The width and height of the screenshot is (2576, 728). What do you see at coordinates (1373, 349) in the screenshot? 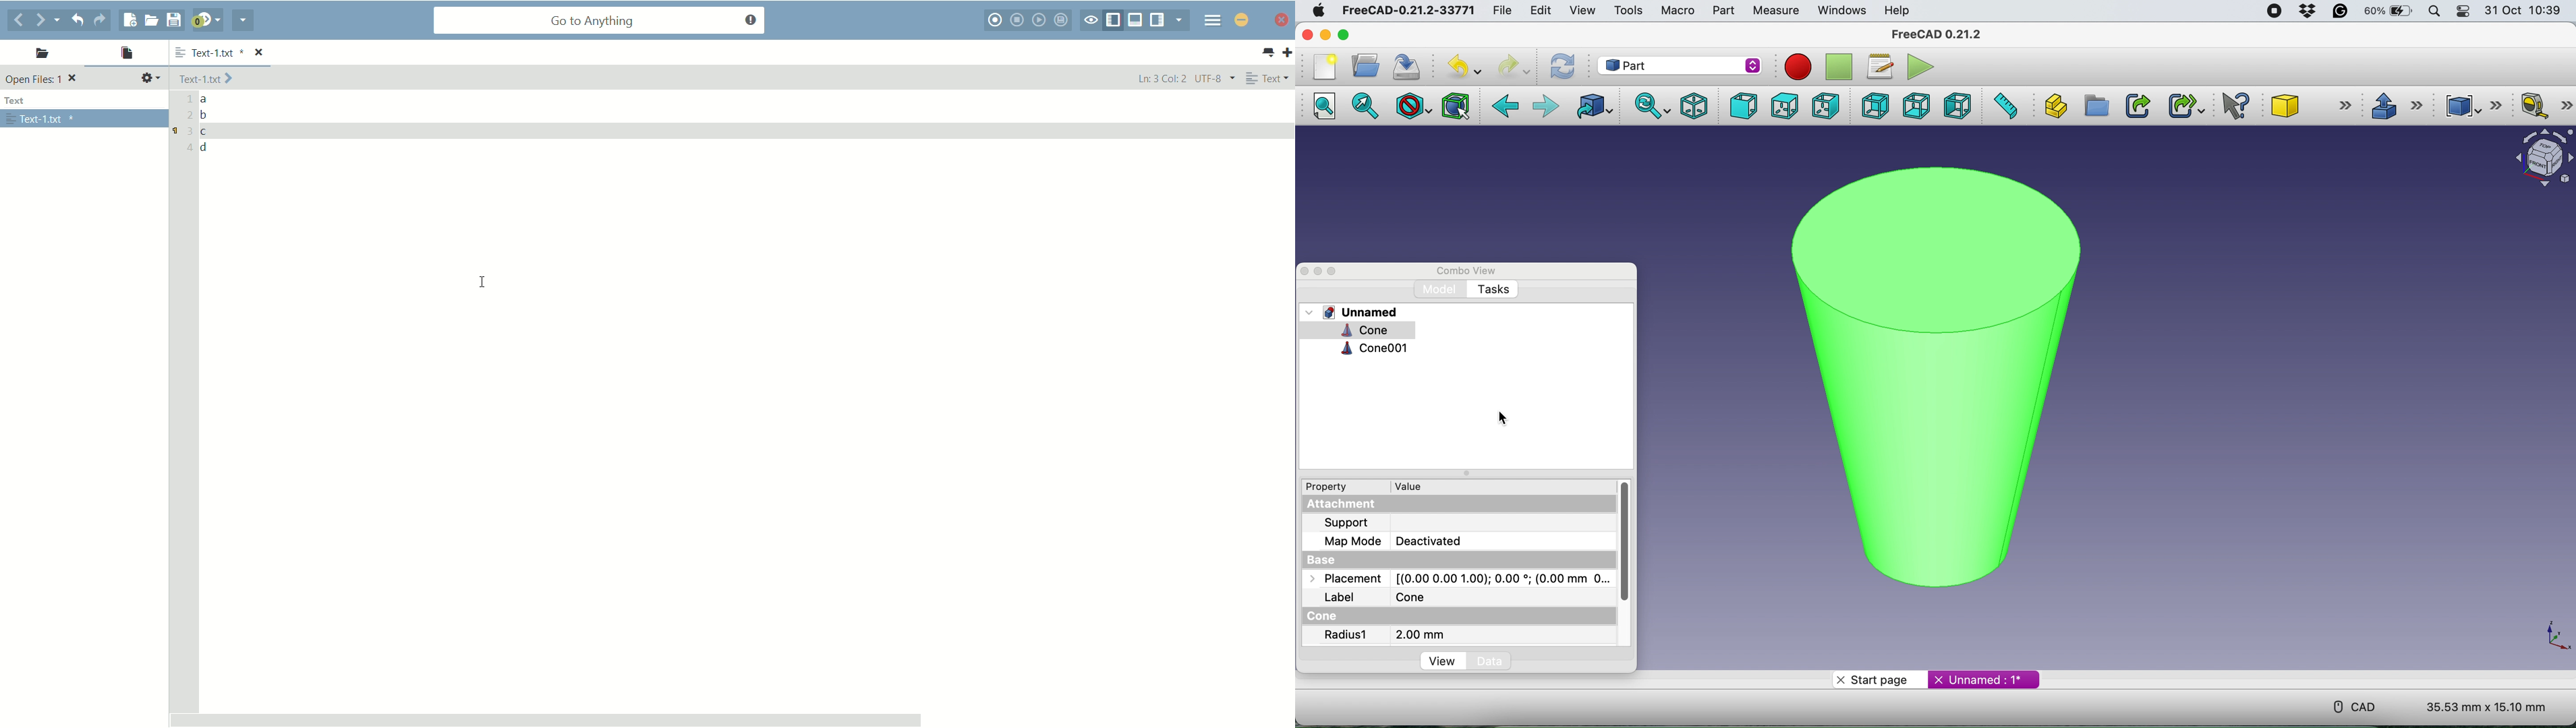
I see `cone001` at bounding box center [1373, 349].